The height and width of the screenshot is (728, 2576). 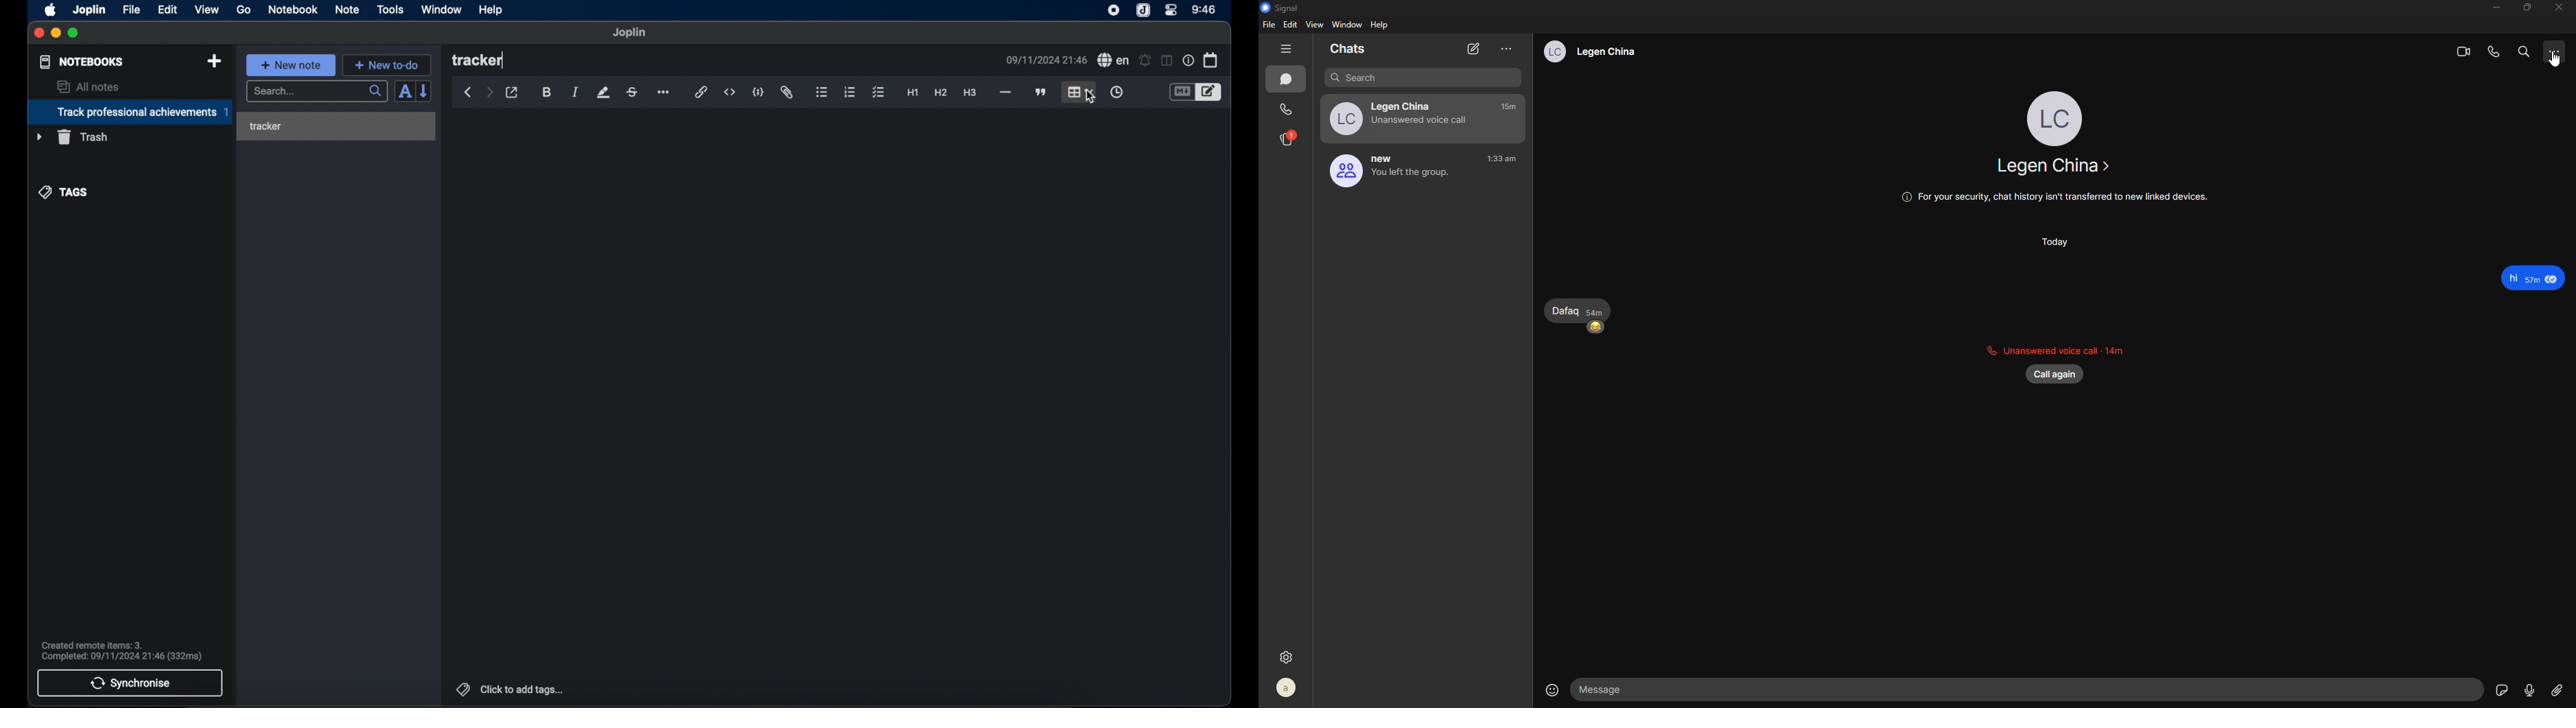 What do you see at coordinates (490, 10) in the screenshot?
I see `help` at bounding box center [490, 10].